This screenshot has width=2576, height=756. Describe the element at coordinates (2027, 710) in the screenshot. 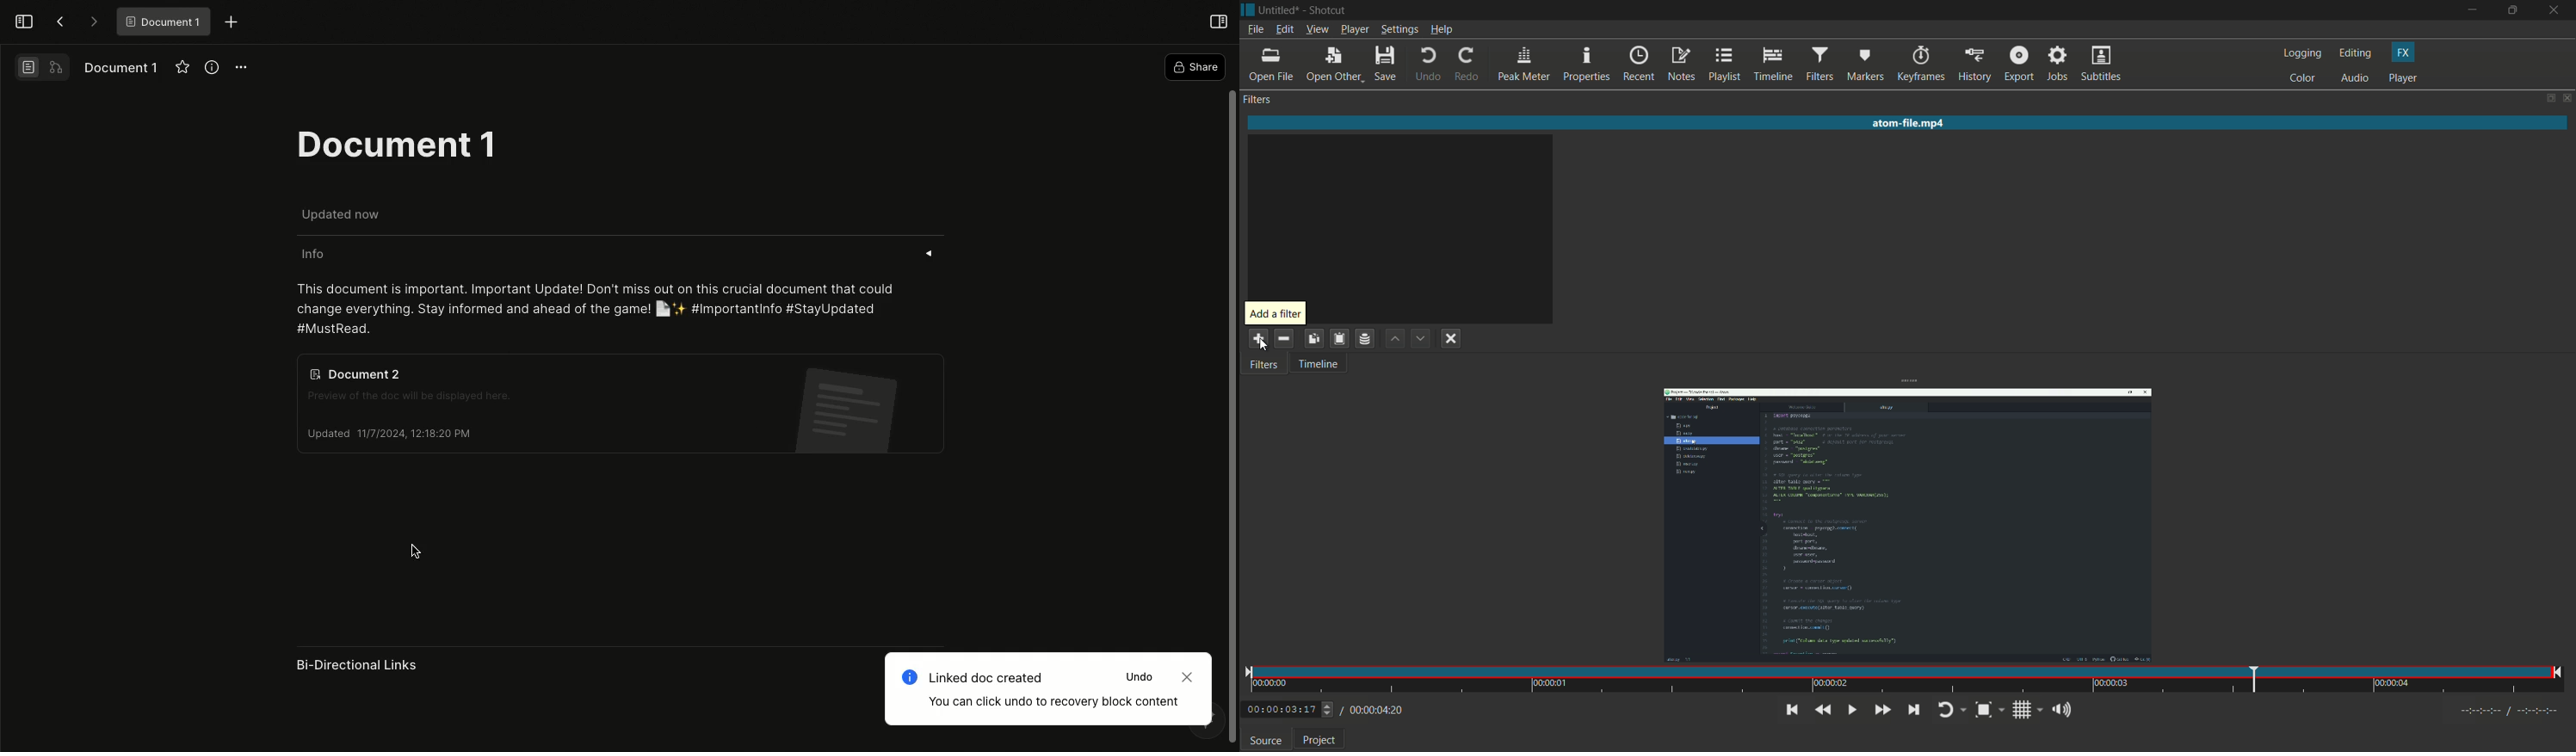

I see `toggle grid` at that location.